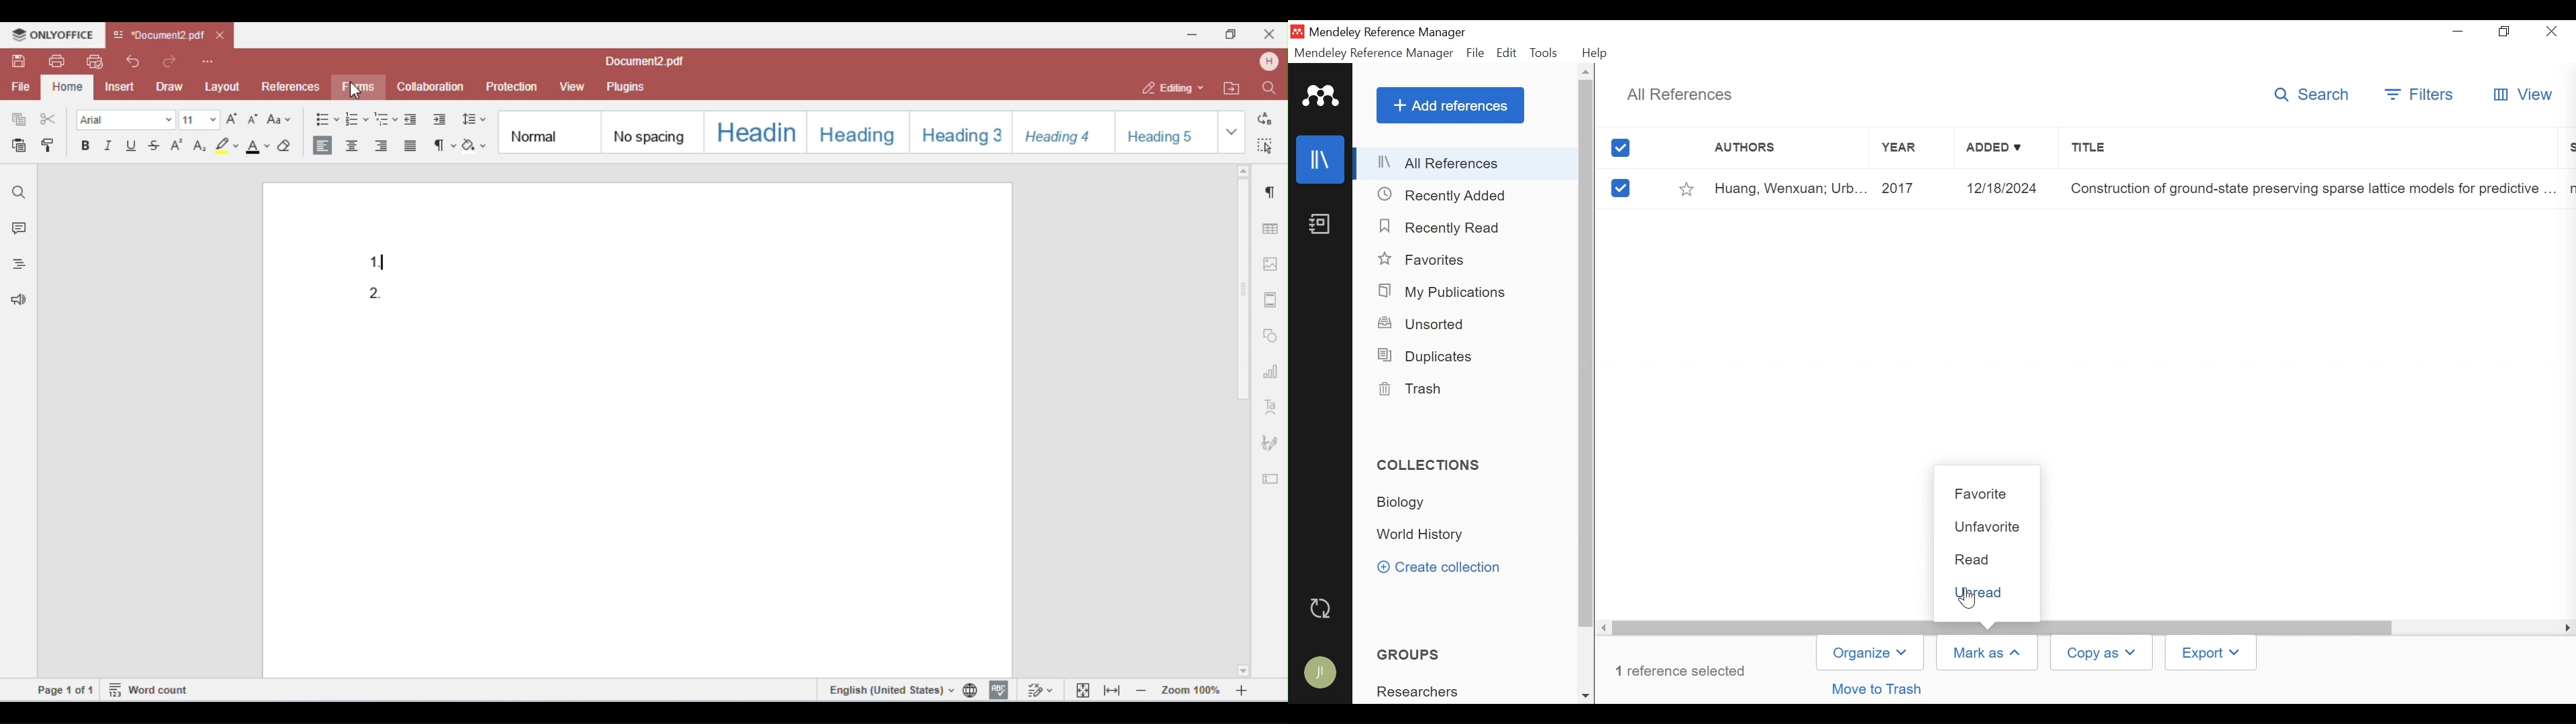  I want to click on Sync, so click(1322, 610).